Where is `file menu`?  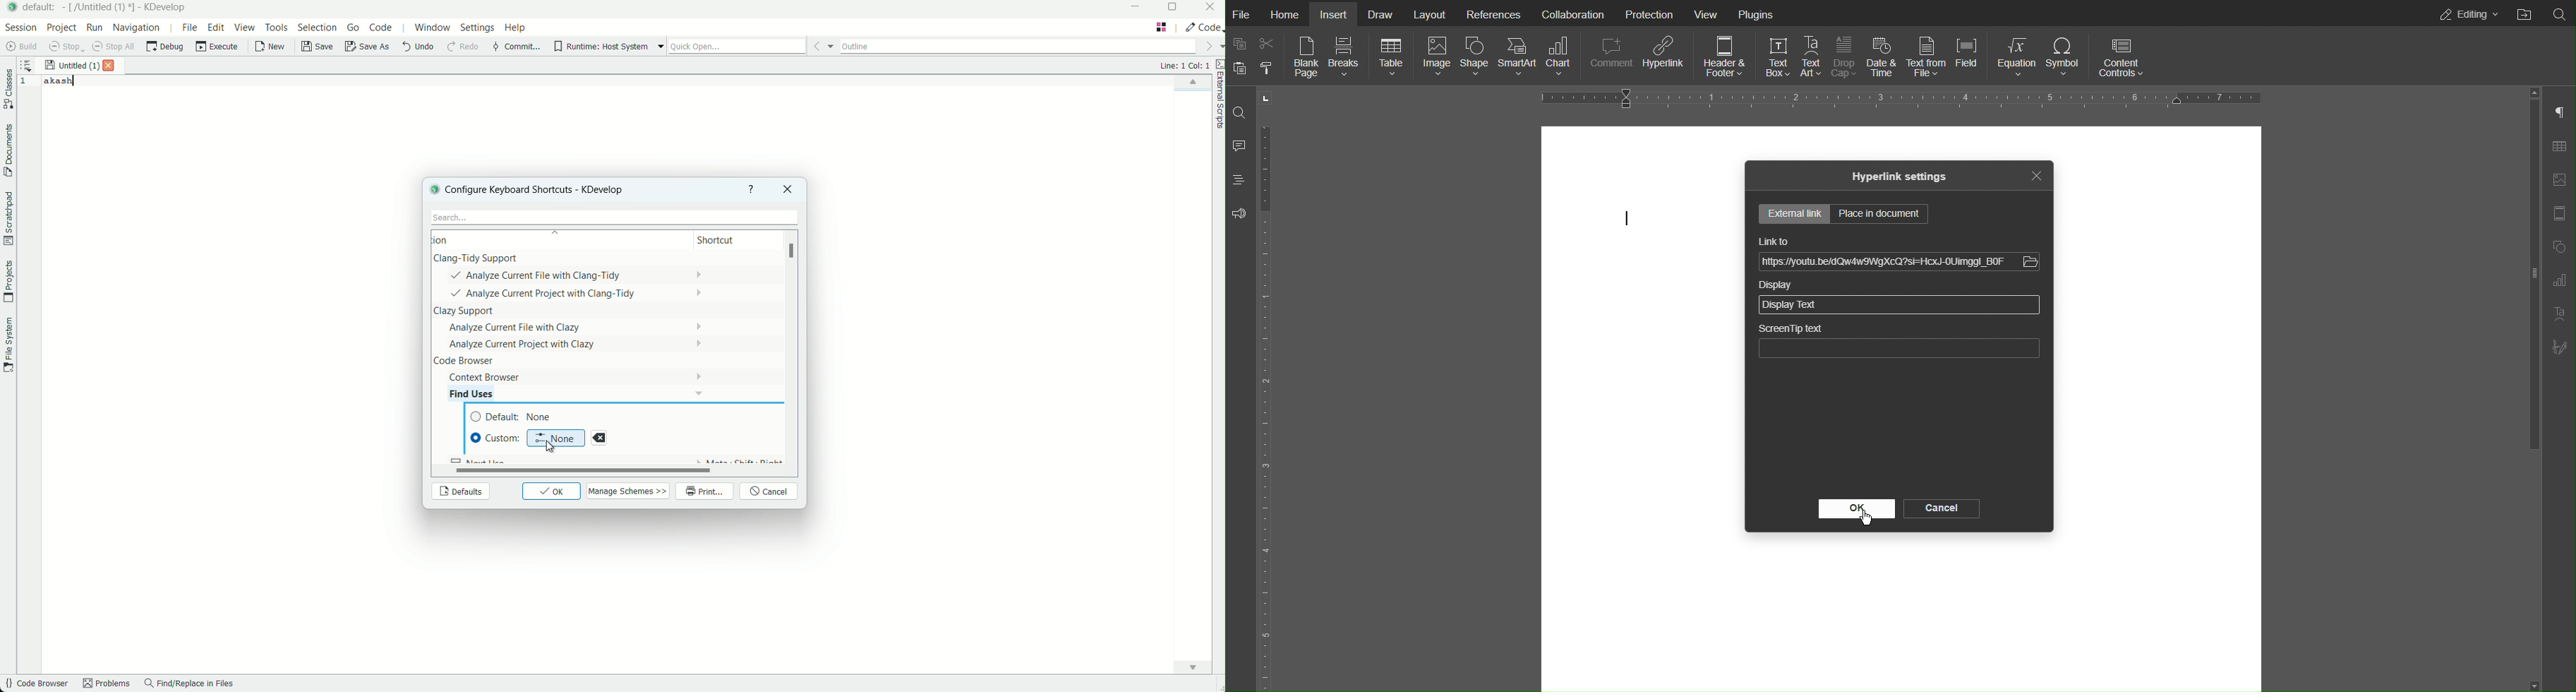
file menu is located at coordinates (189, 27).